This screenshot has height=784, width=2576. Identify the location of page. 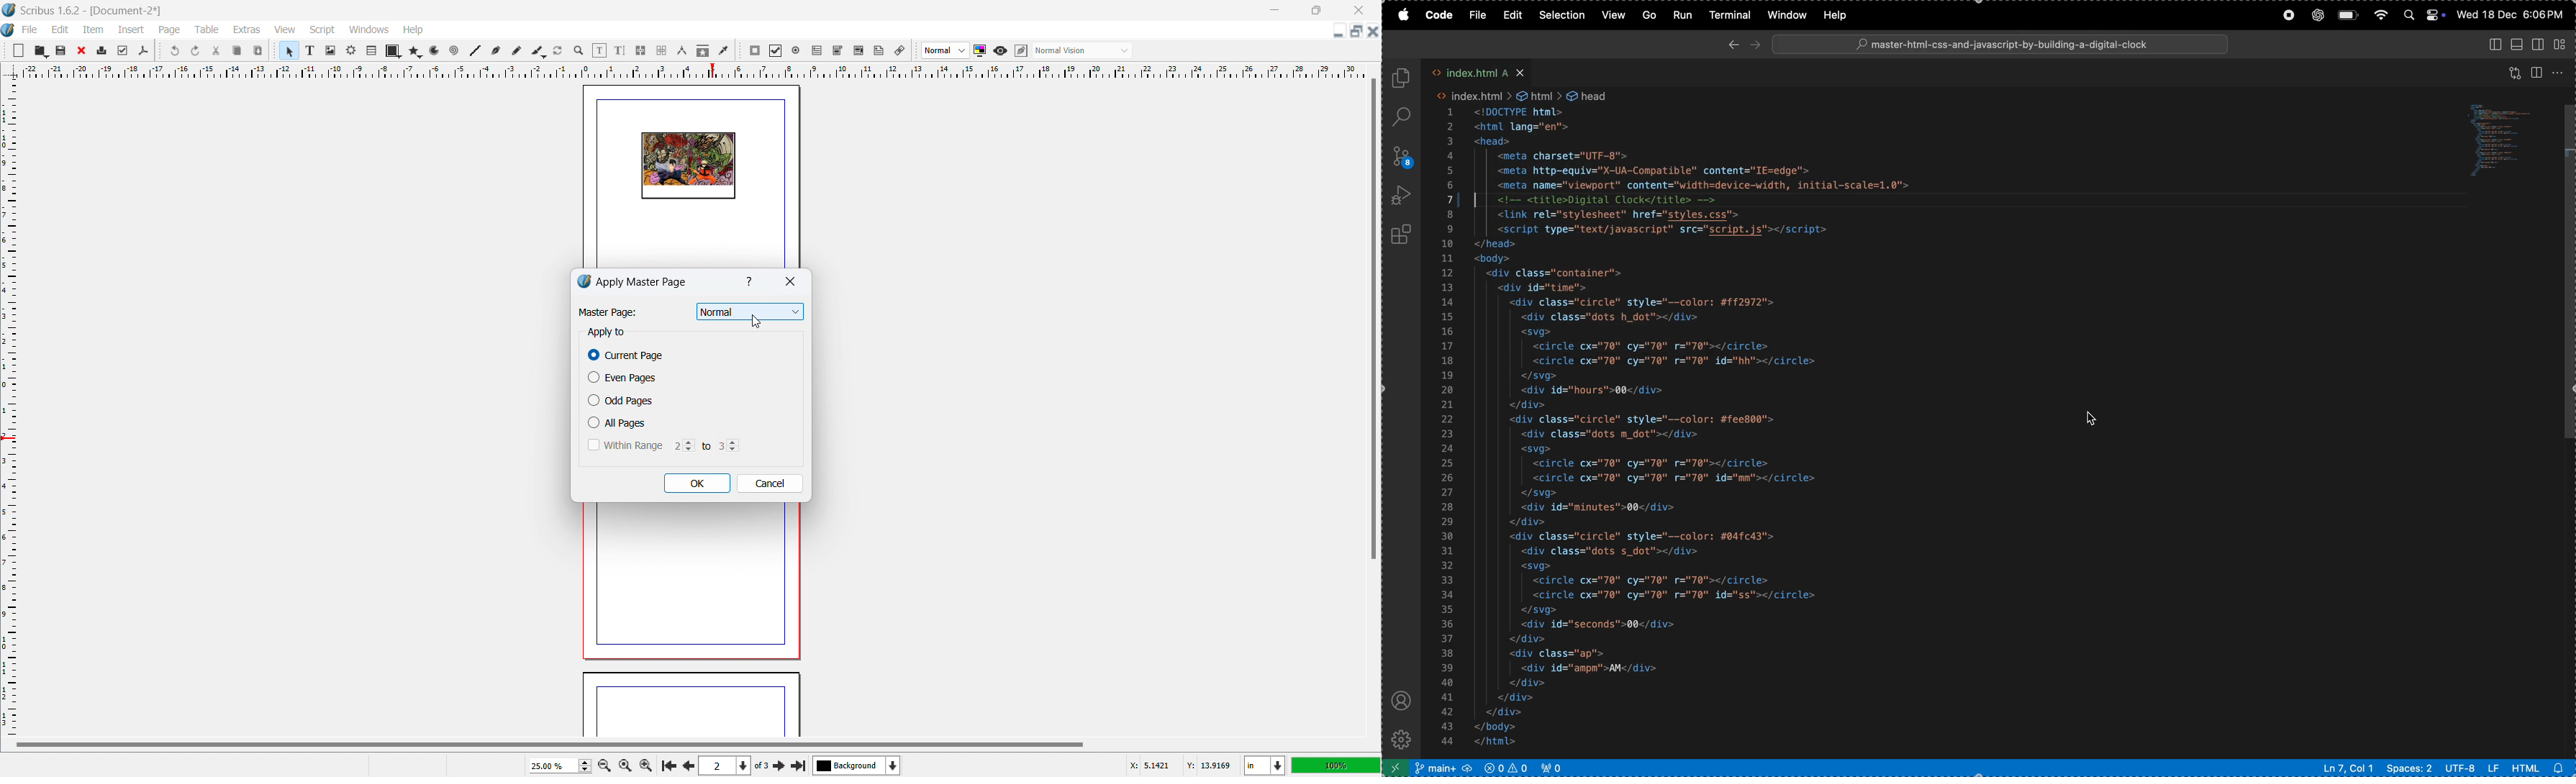
(171, 30).